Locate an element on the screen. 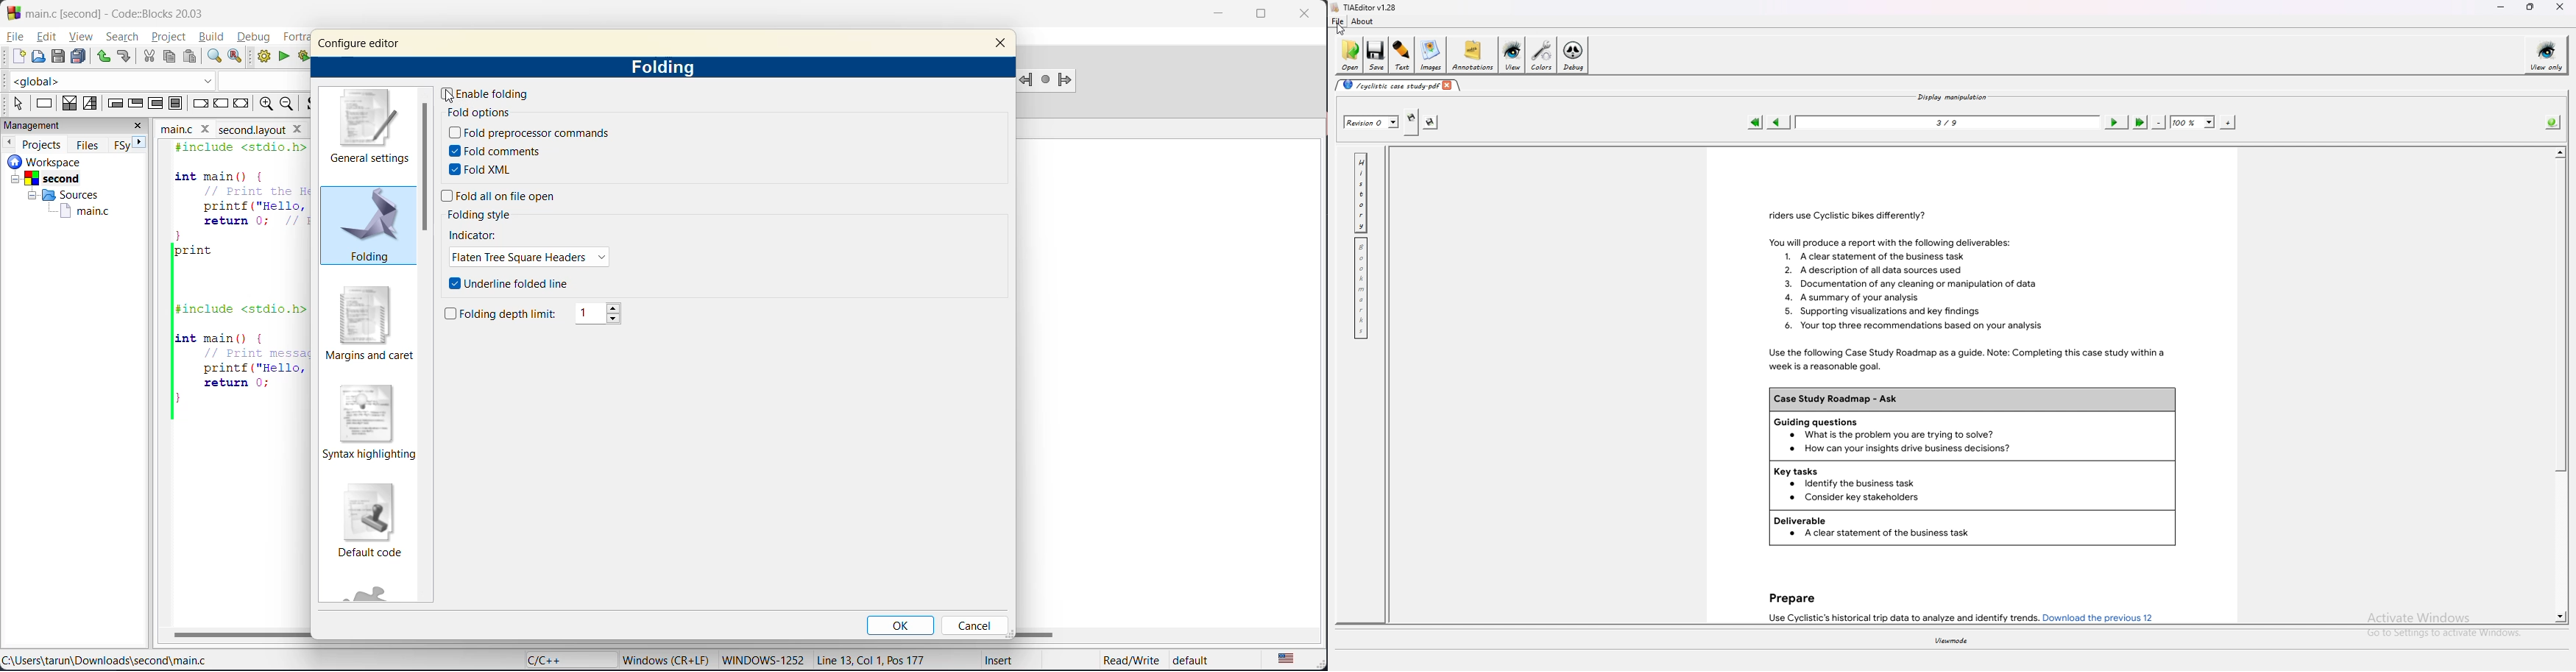  configure editor is located at coordinates (371, 39).